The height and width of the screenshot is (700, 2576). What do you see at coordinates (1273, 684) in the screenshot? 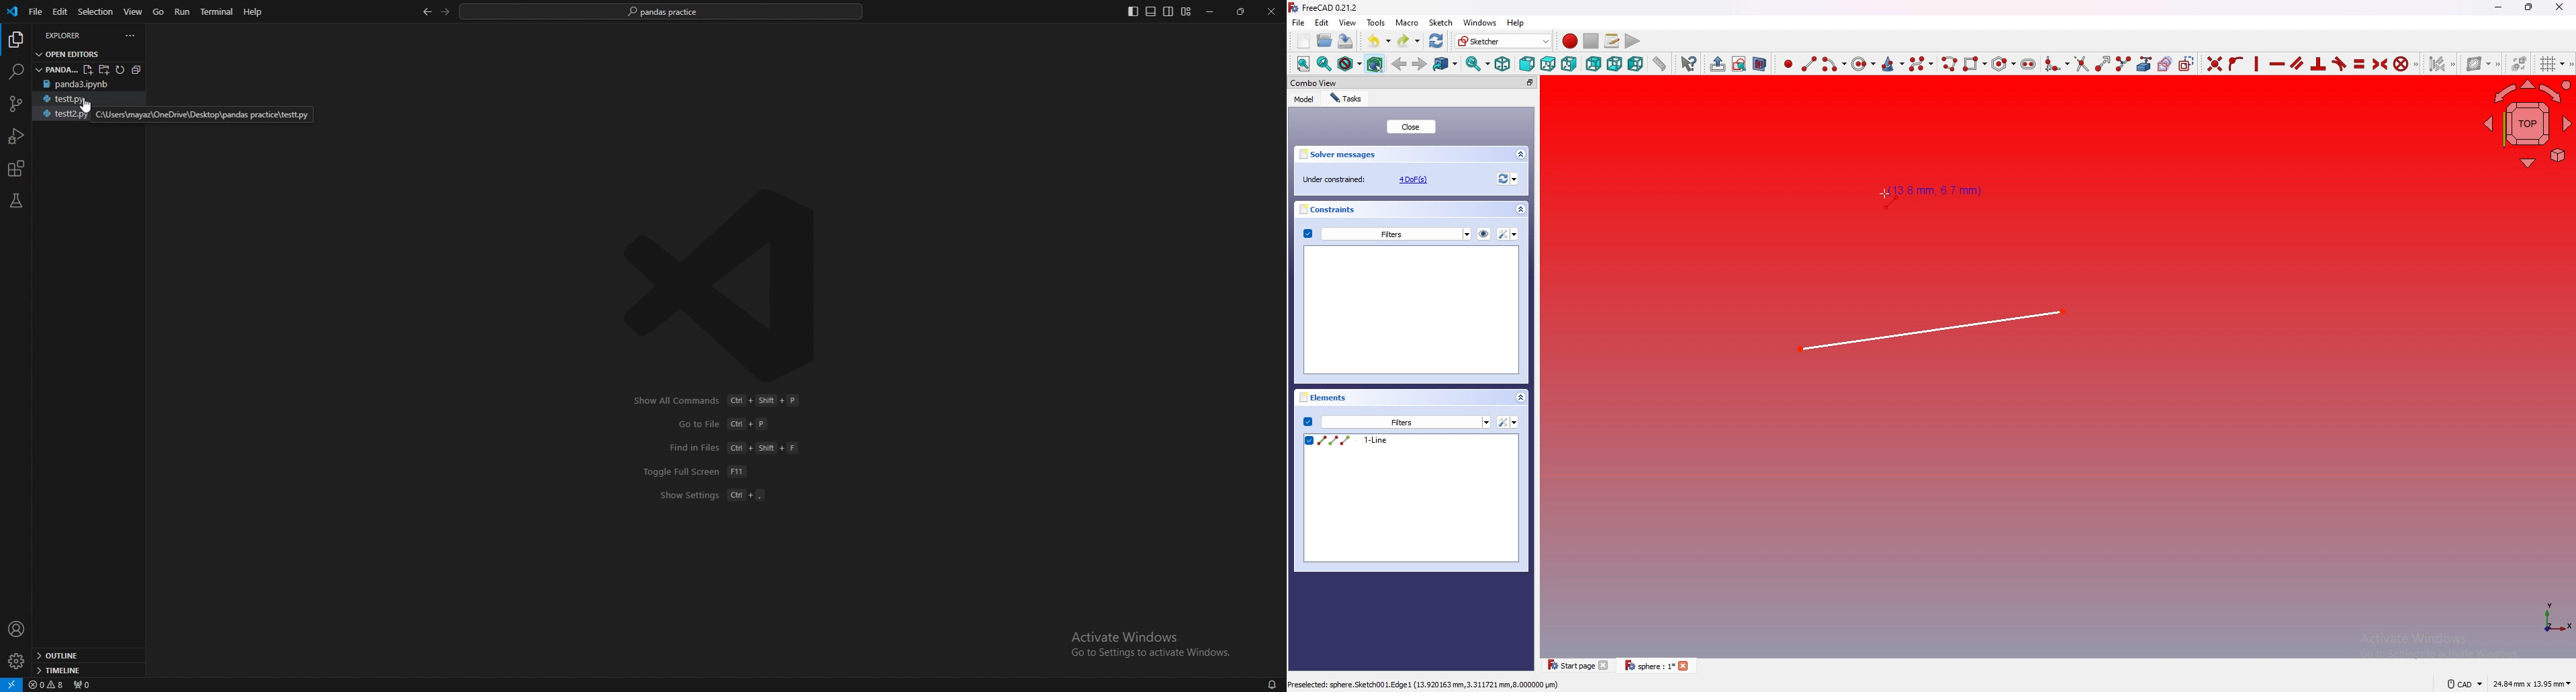
I see `alarms` at bounding box center [1273, 684].